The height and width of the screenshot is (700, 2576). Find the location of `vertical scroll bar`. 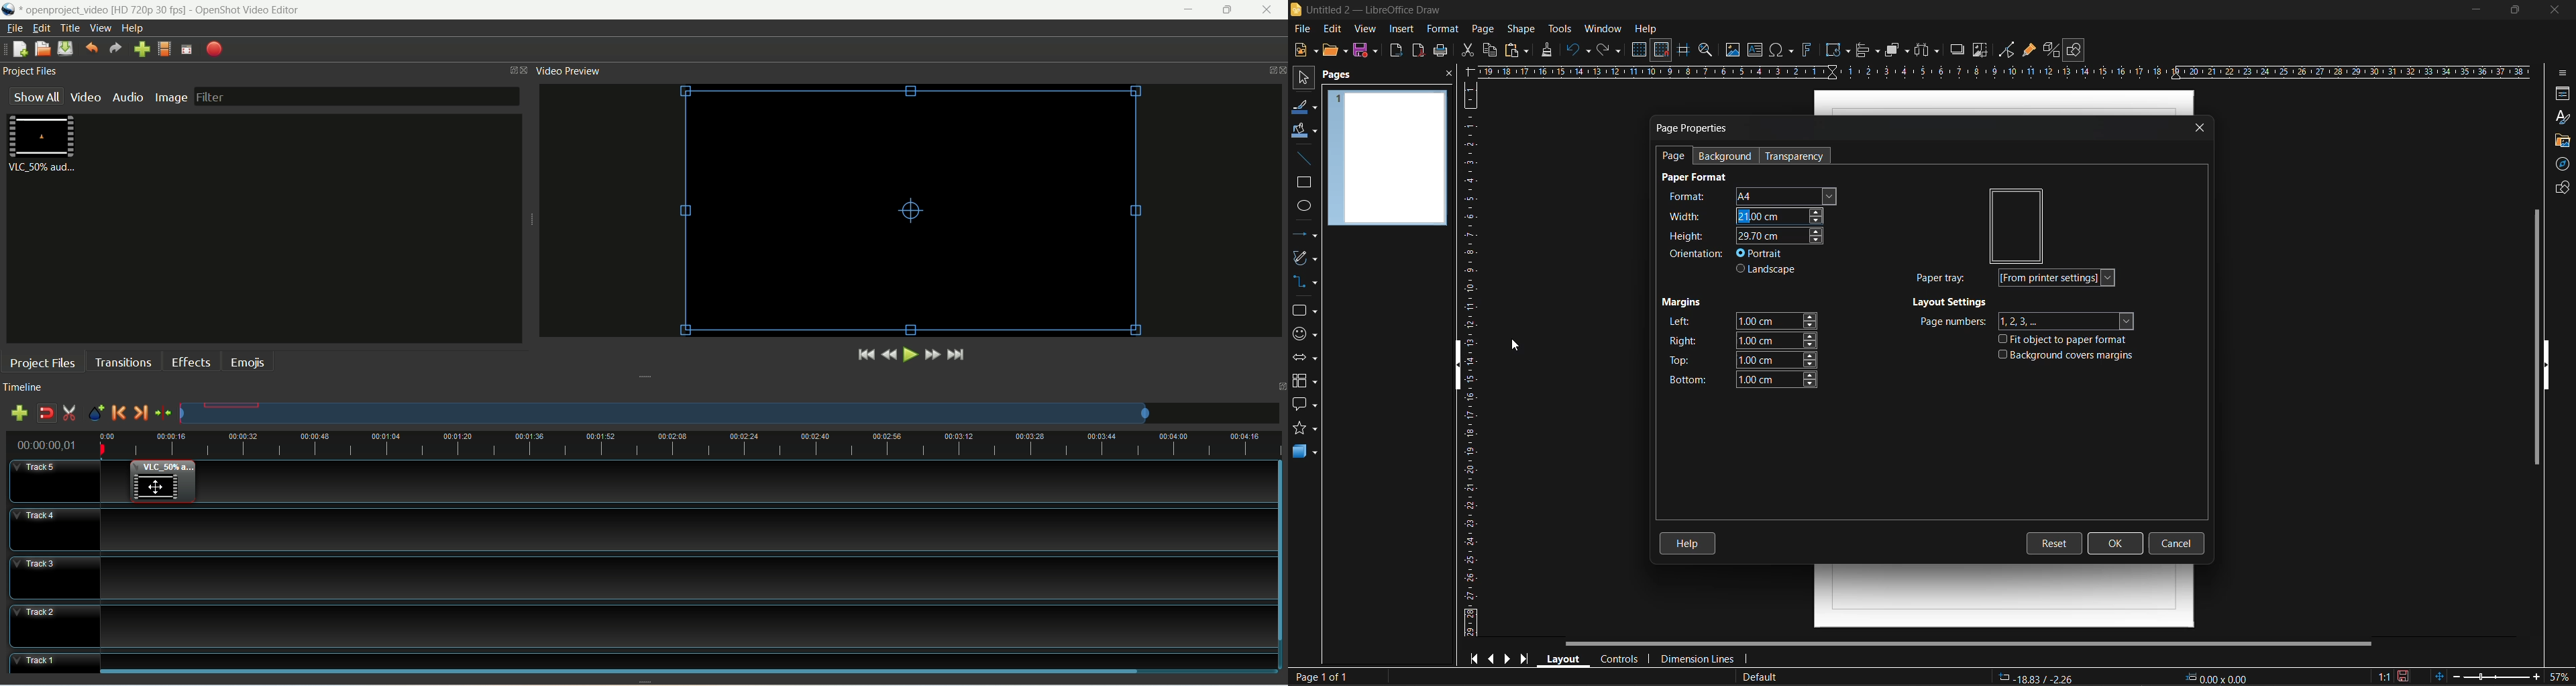

vertical scroll bar is located at coordinates (2532, 337).